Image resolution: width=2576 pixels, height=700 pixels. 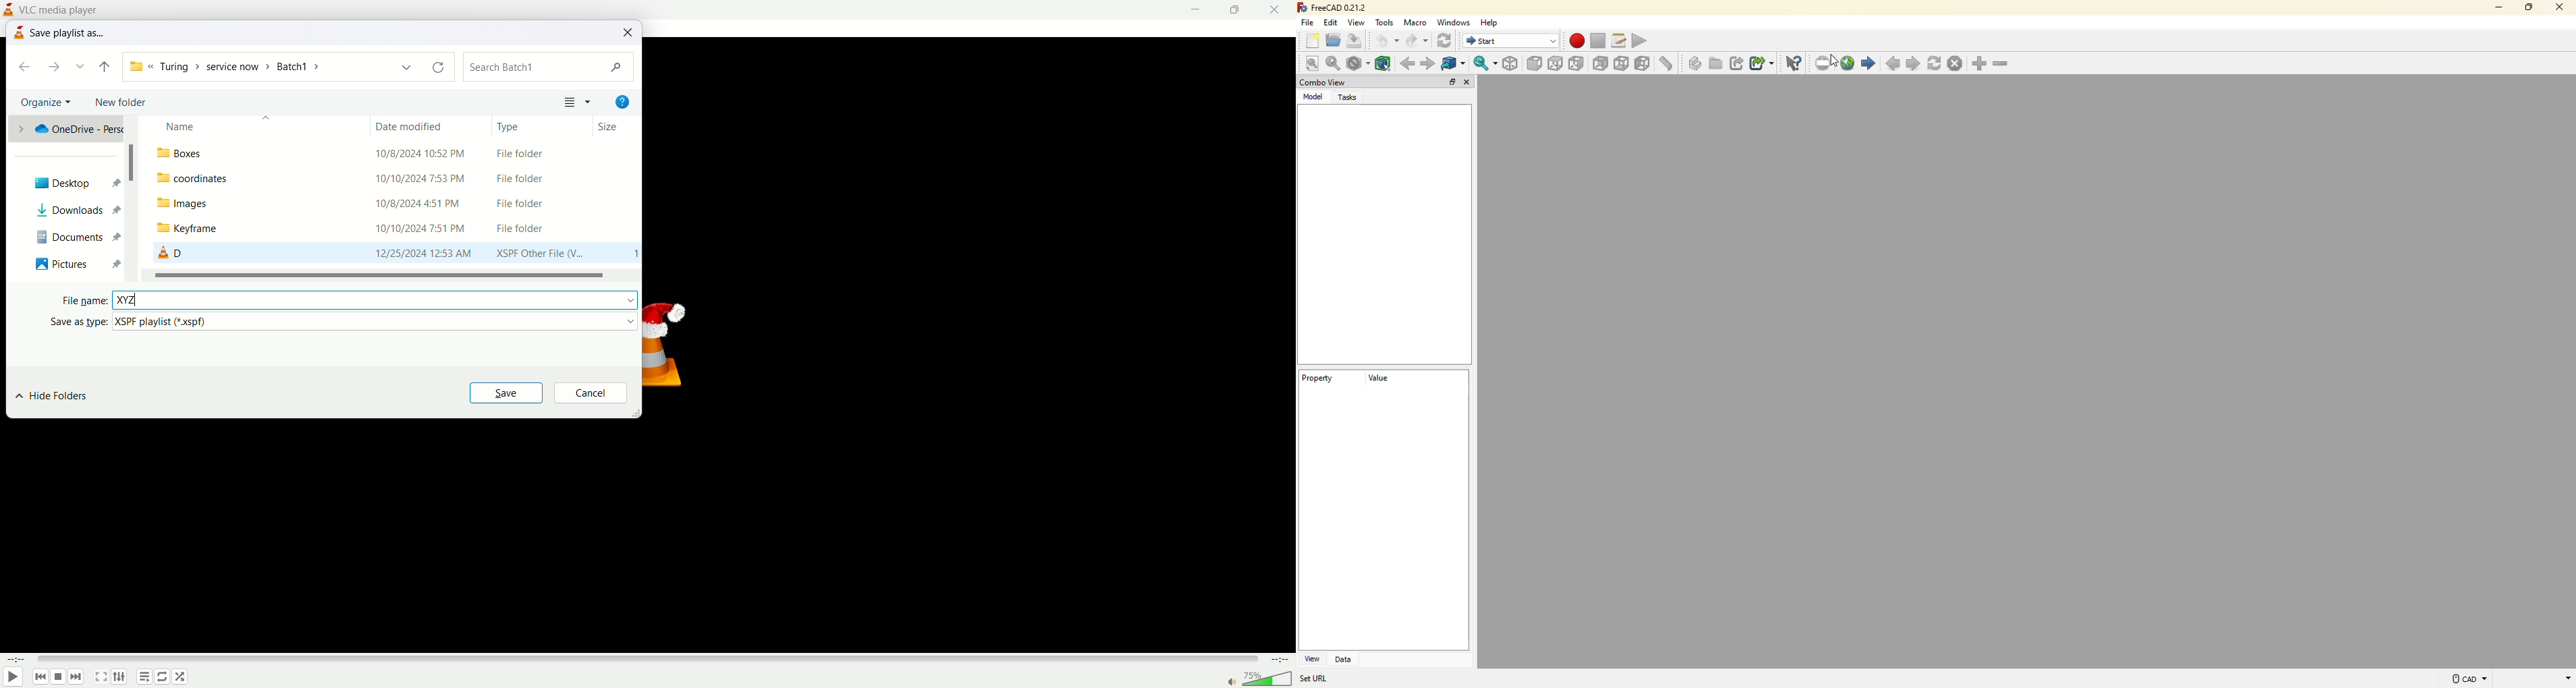 I want to click on save, so click(x=1358, y=42).